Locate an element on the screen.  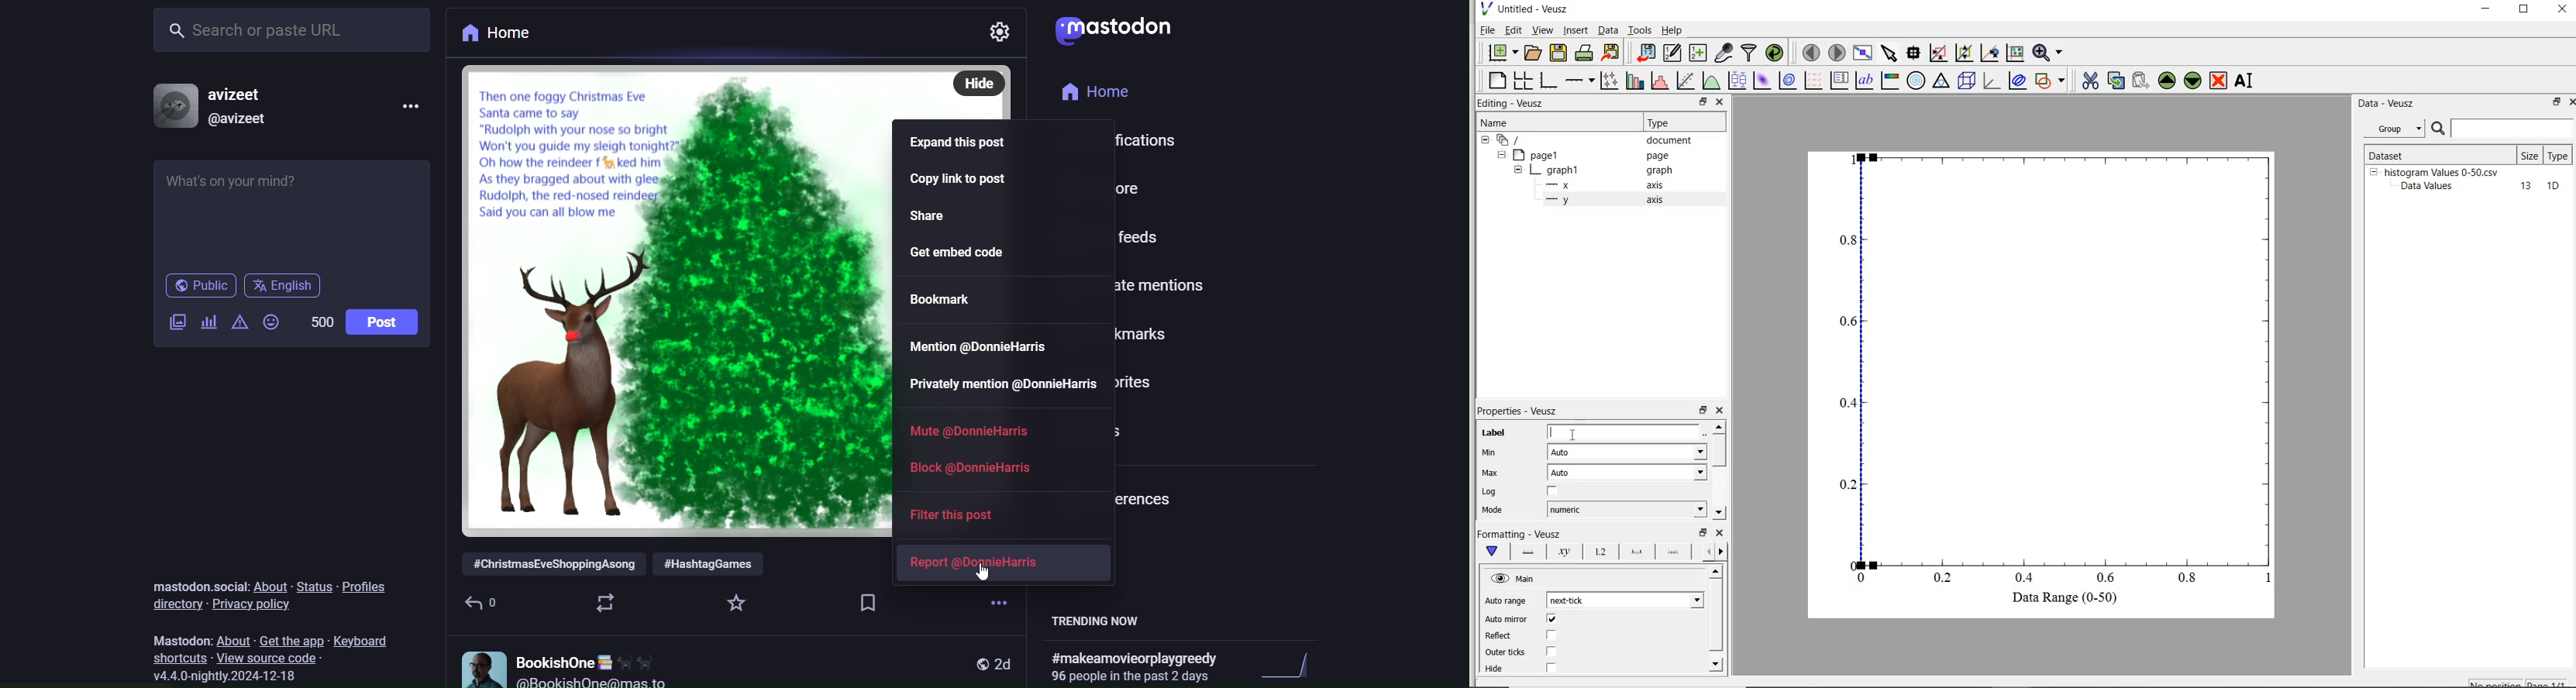
avizeet is located at coordinates (243, 94).